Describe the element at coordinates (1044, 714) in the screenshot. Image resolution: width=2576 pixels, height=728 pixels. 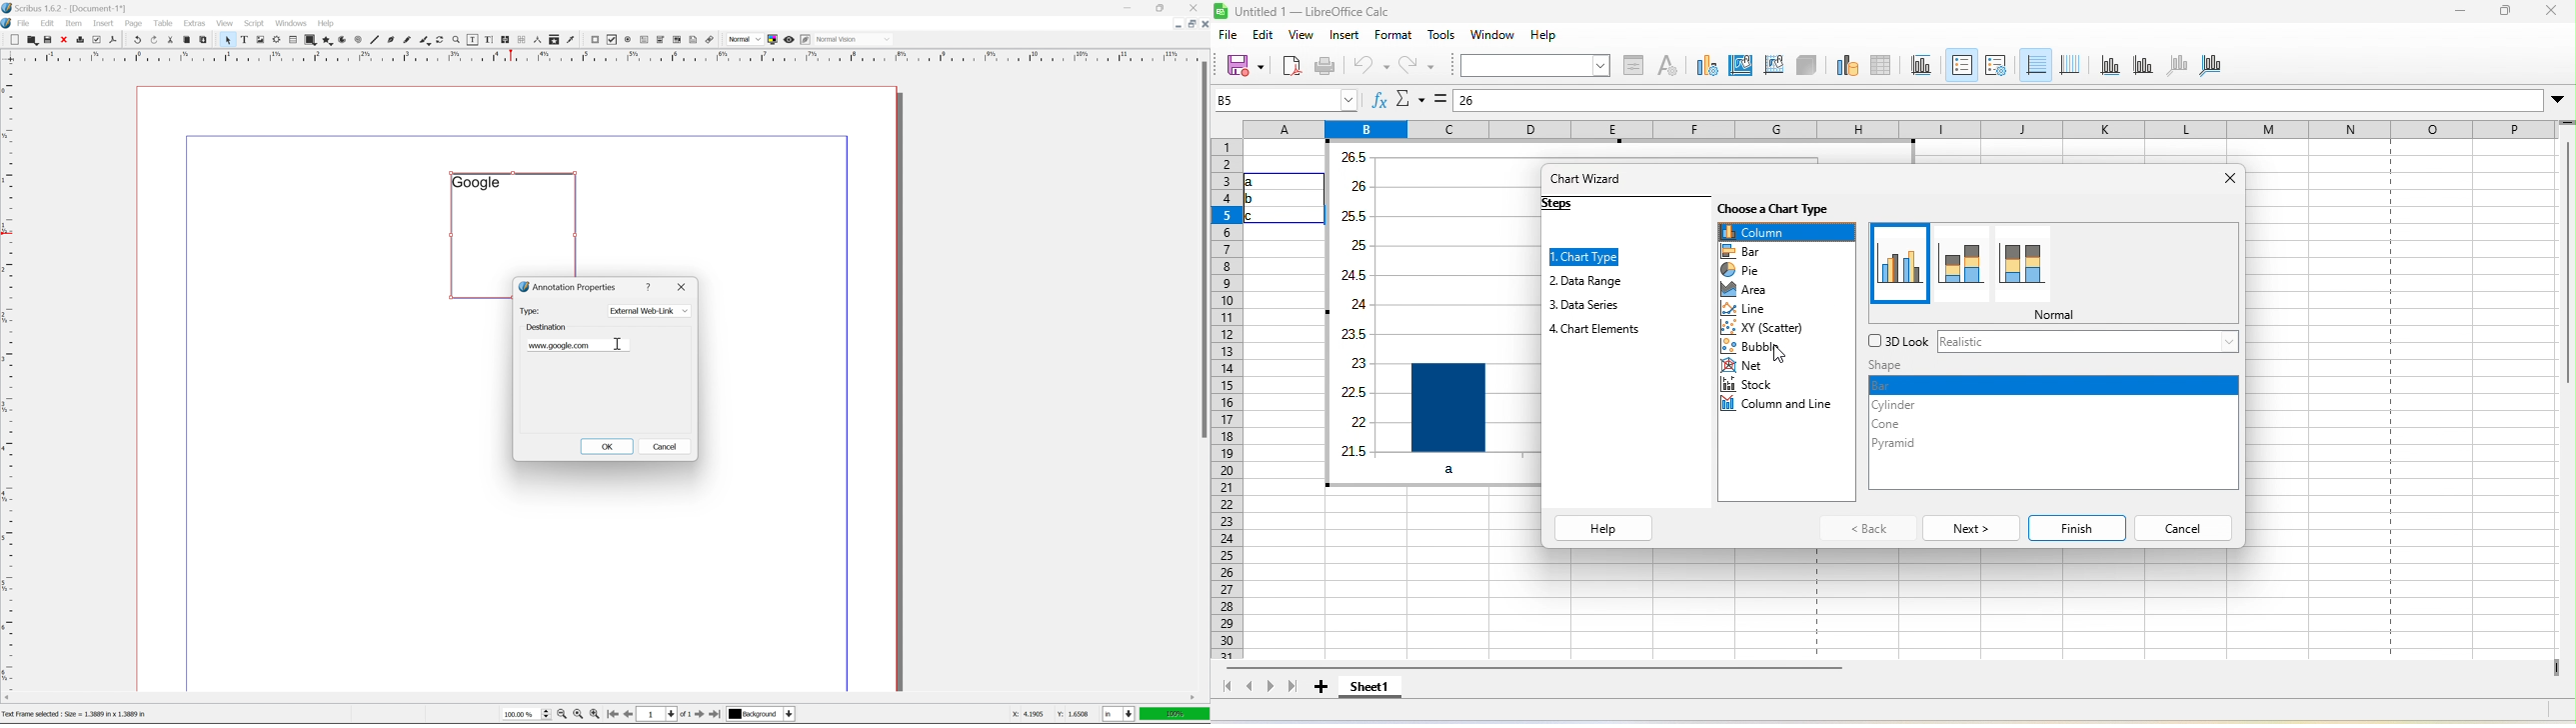
I see `coordinates` at that location.